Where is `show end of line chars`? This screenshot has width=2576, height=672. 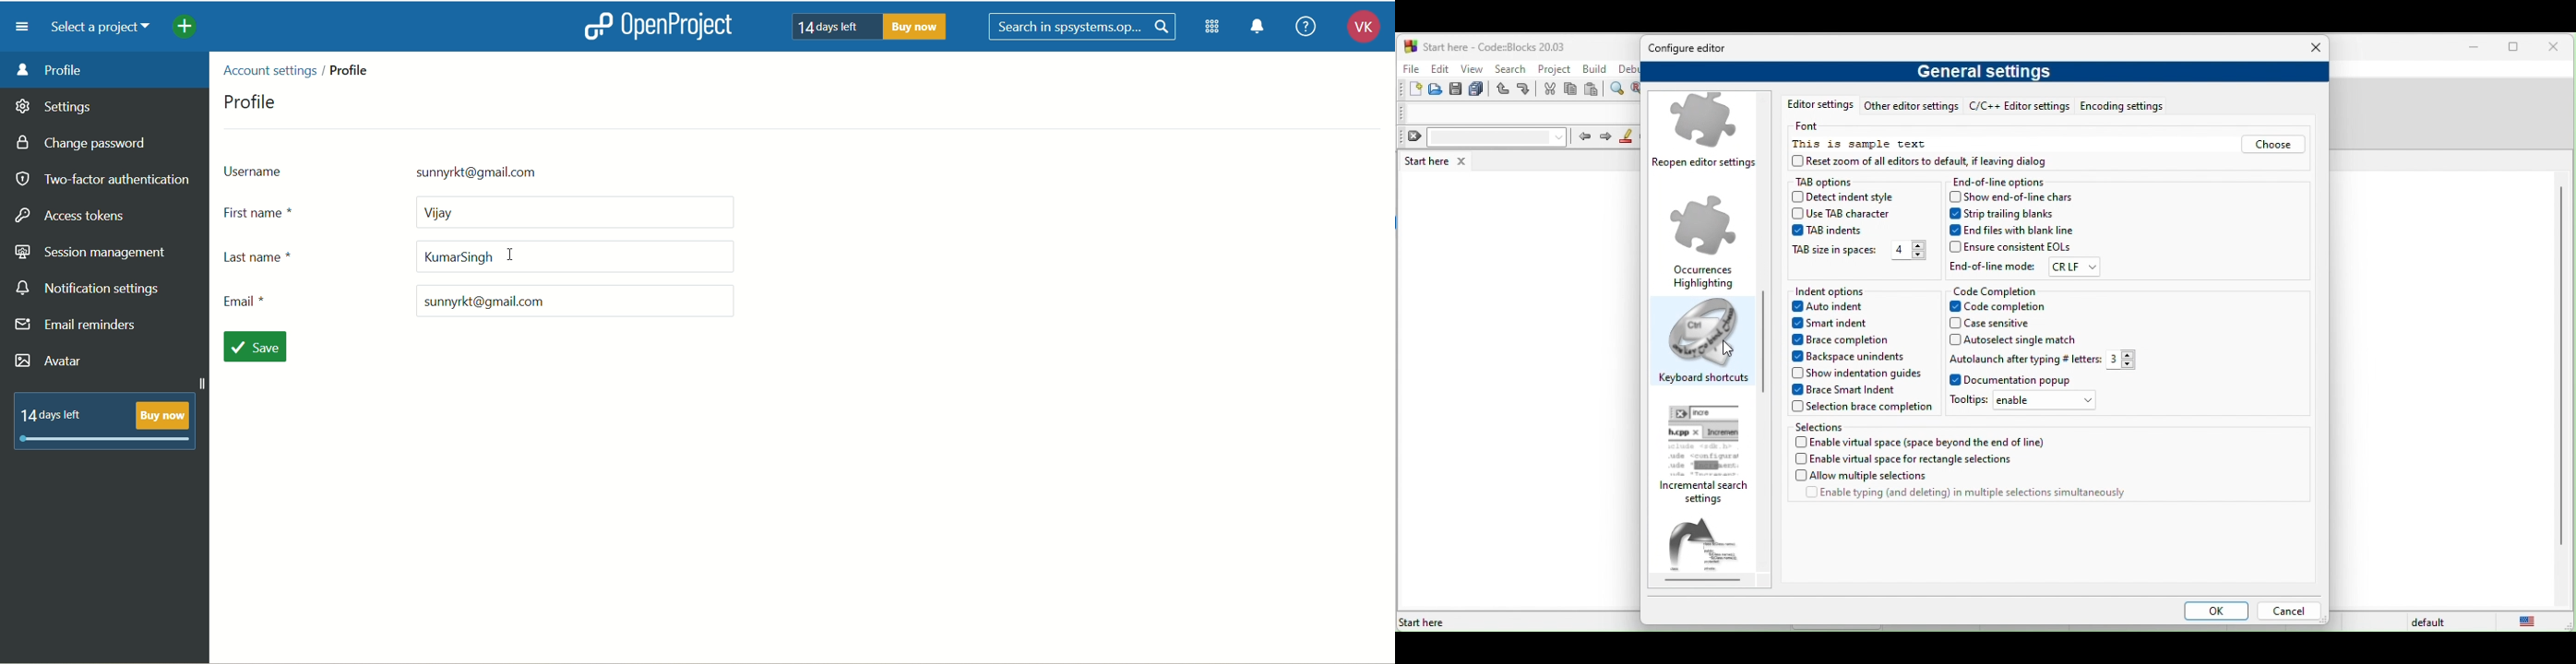
show end of line chars is located at coordinates (2015, 196).